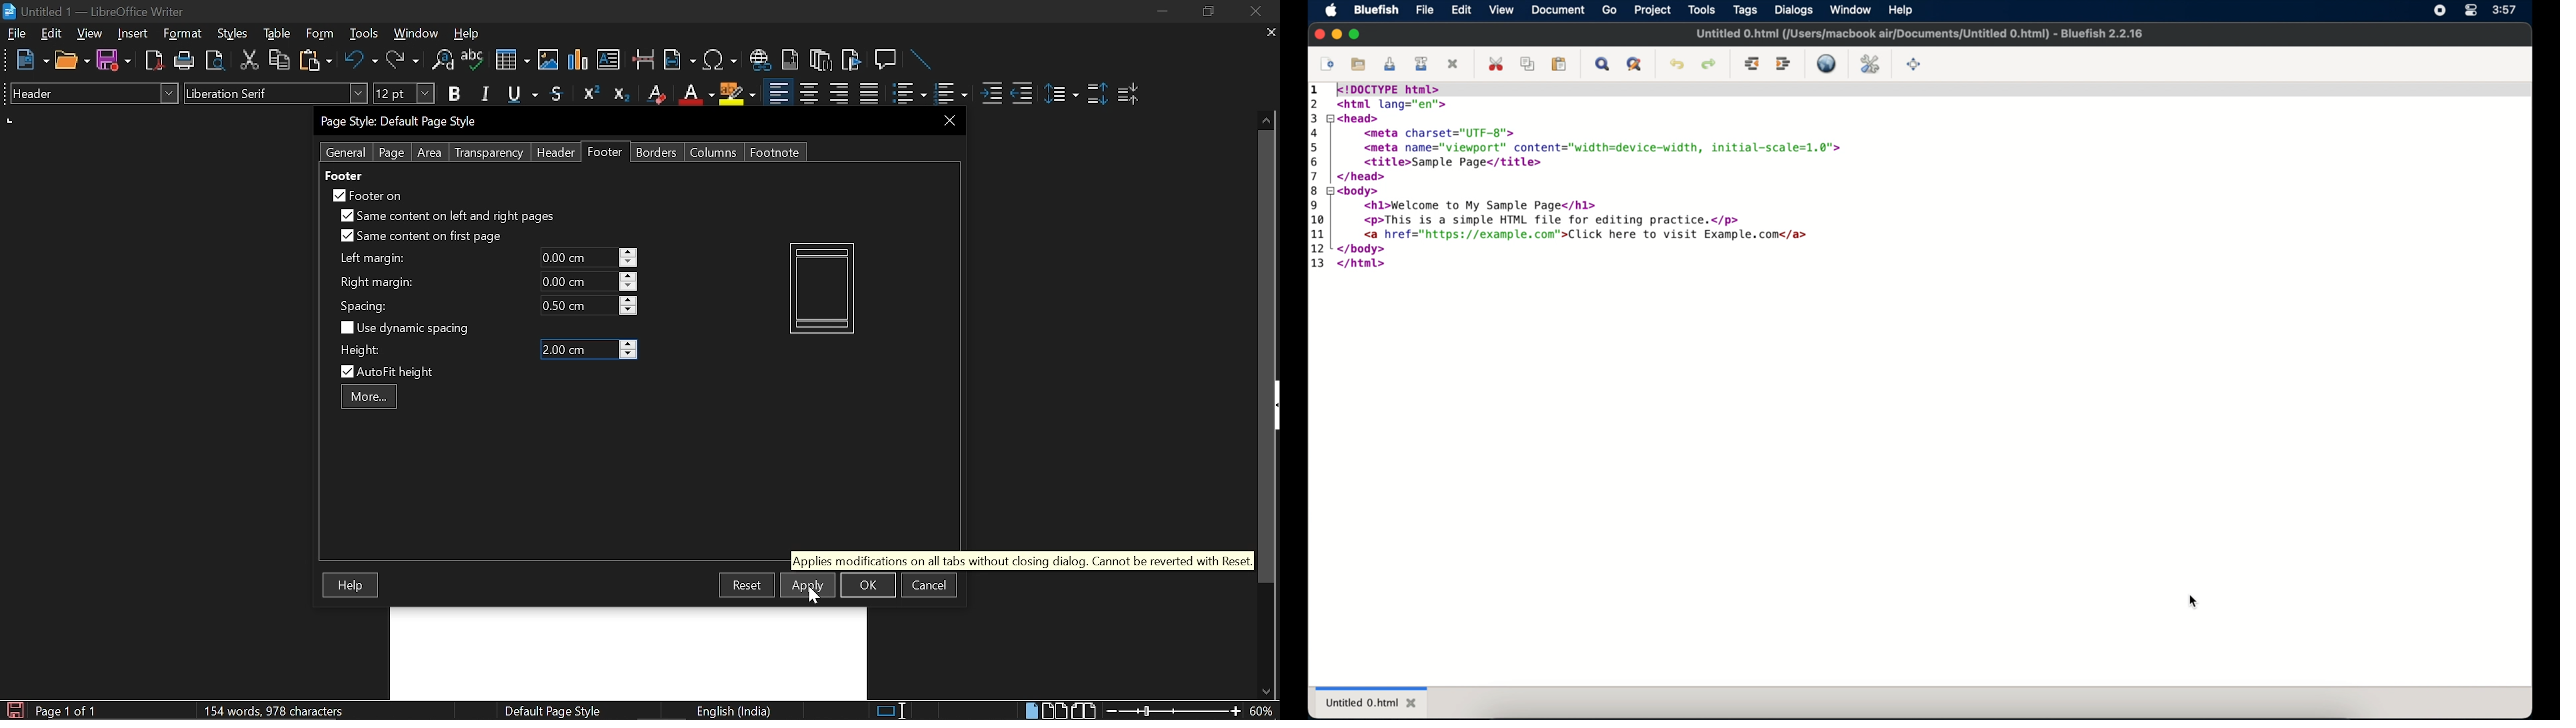 This screenshot has width=2576, height=728. Describe the element at coordinates (1559, 65) in the screenshot. I see `paste` at that location.